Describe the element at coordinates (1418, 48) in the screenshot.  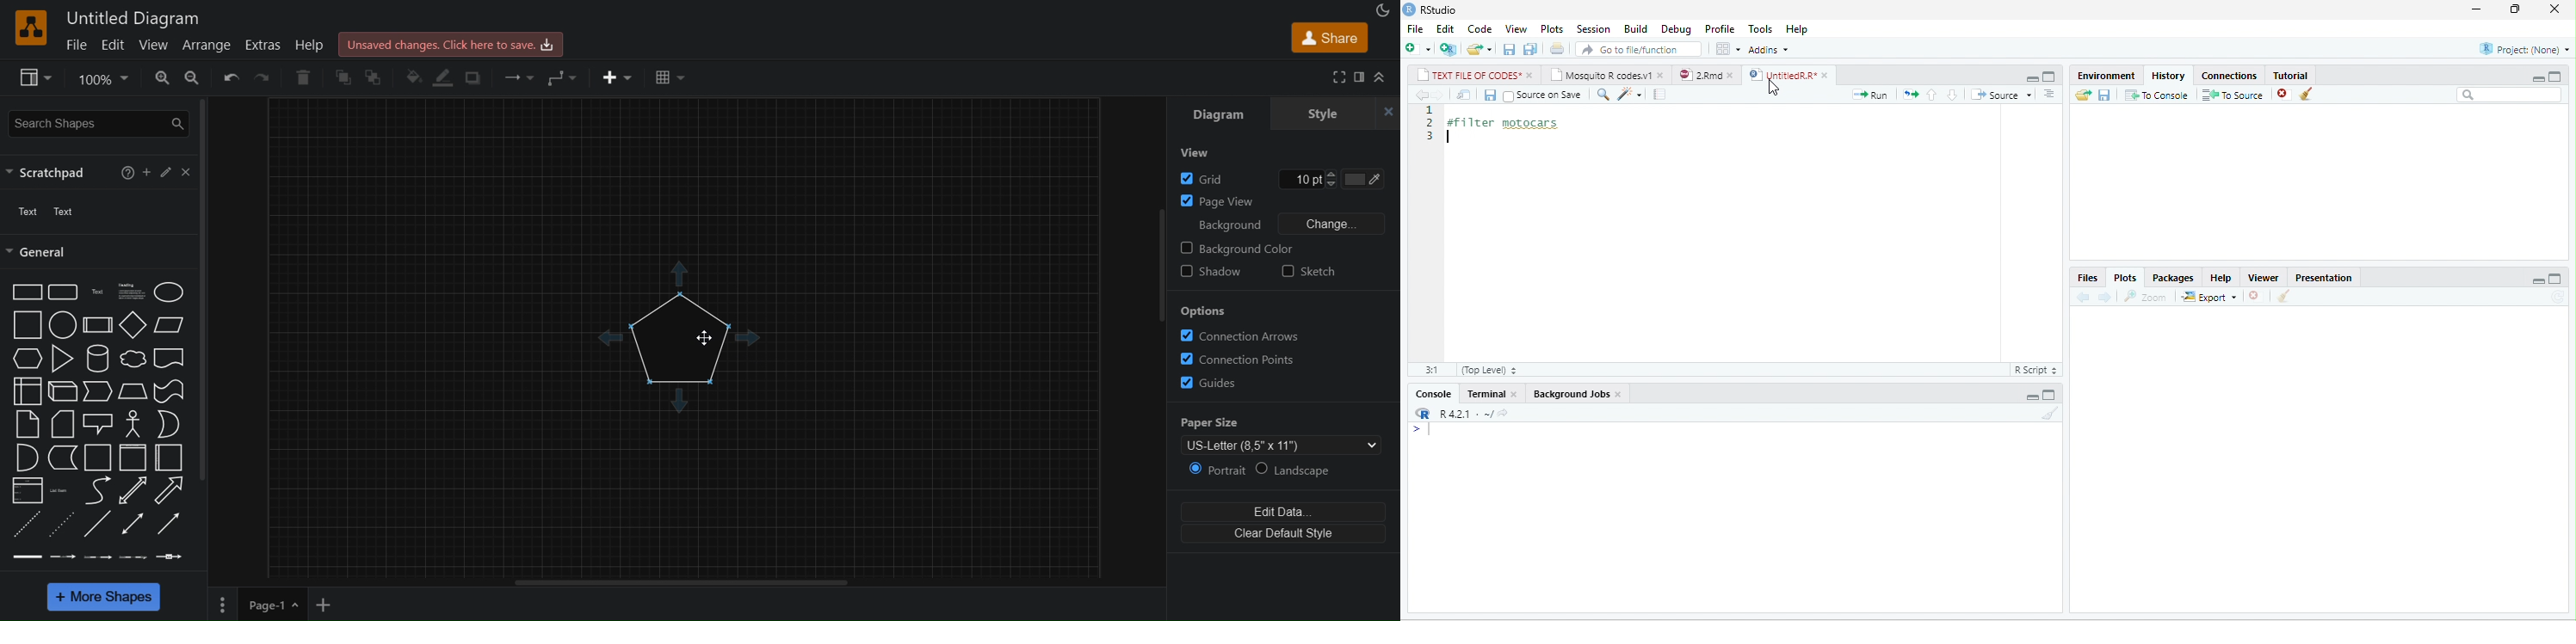
I see `new file` at that location.